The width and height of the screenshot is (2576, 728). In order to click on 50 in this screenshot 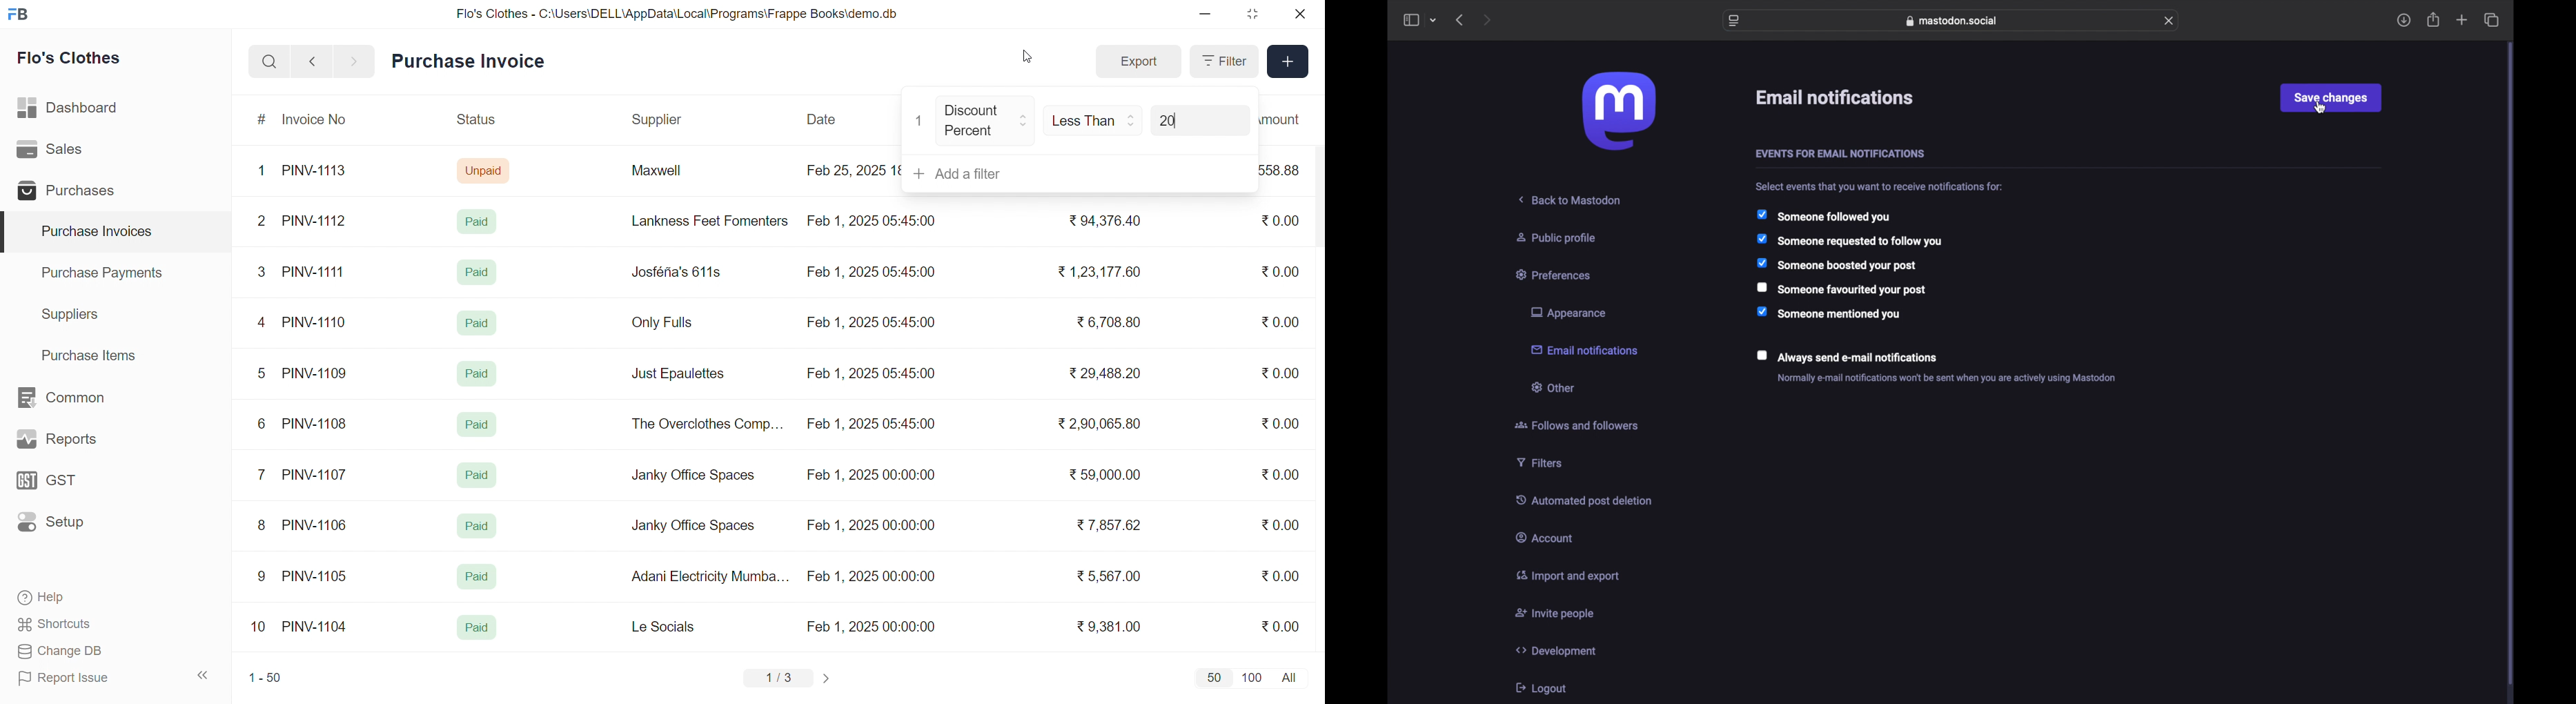, I will do `click(1213, 677)`.